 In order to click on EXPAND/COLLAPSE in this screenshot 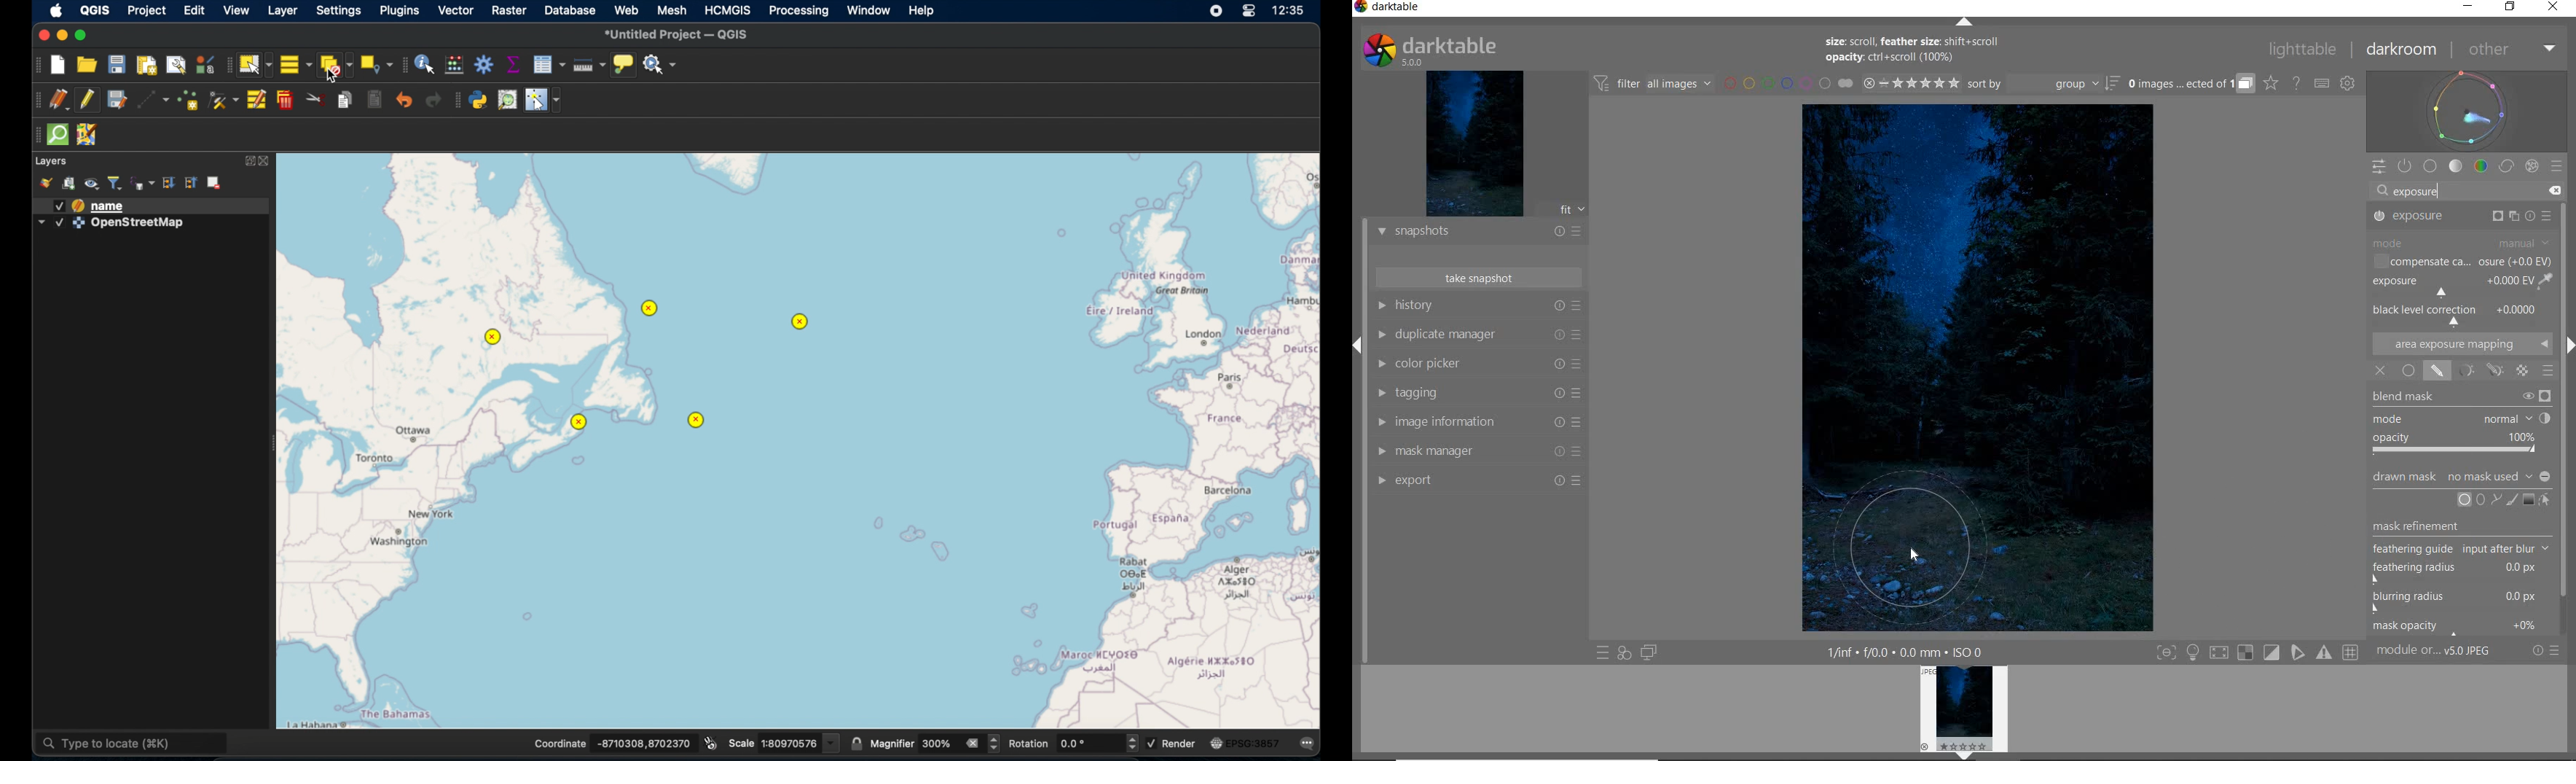, I will do `click(1965, 23)`.